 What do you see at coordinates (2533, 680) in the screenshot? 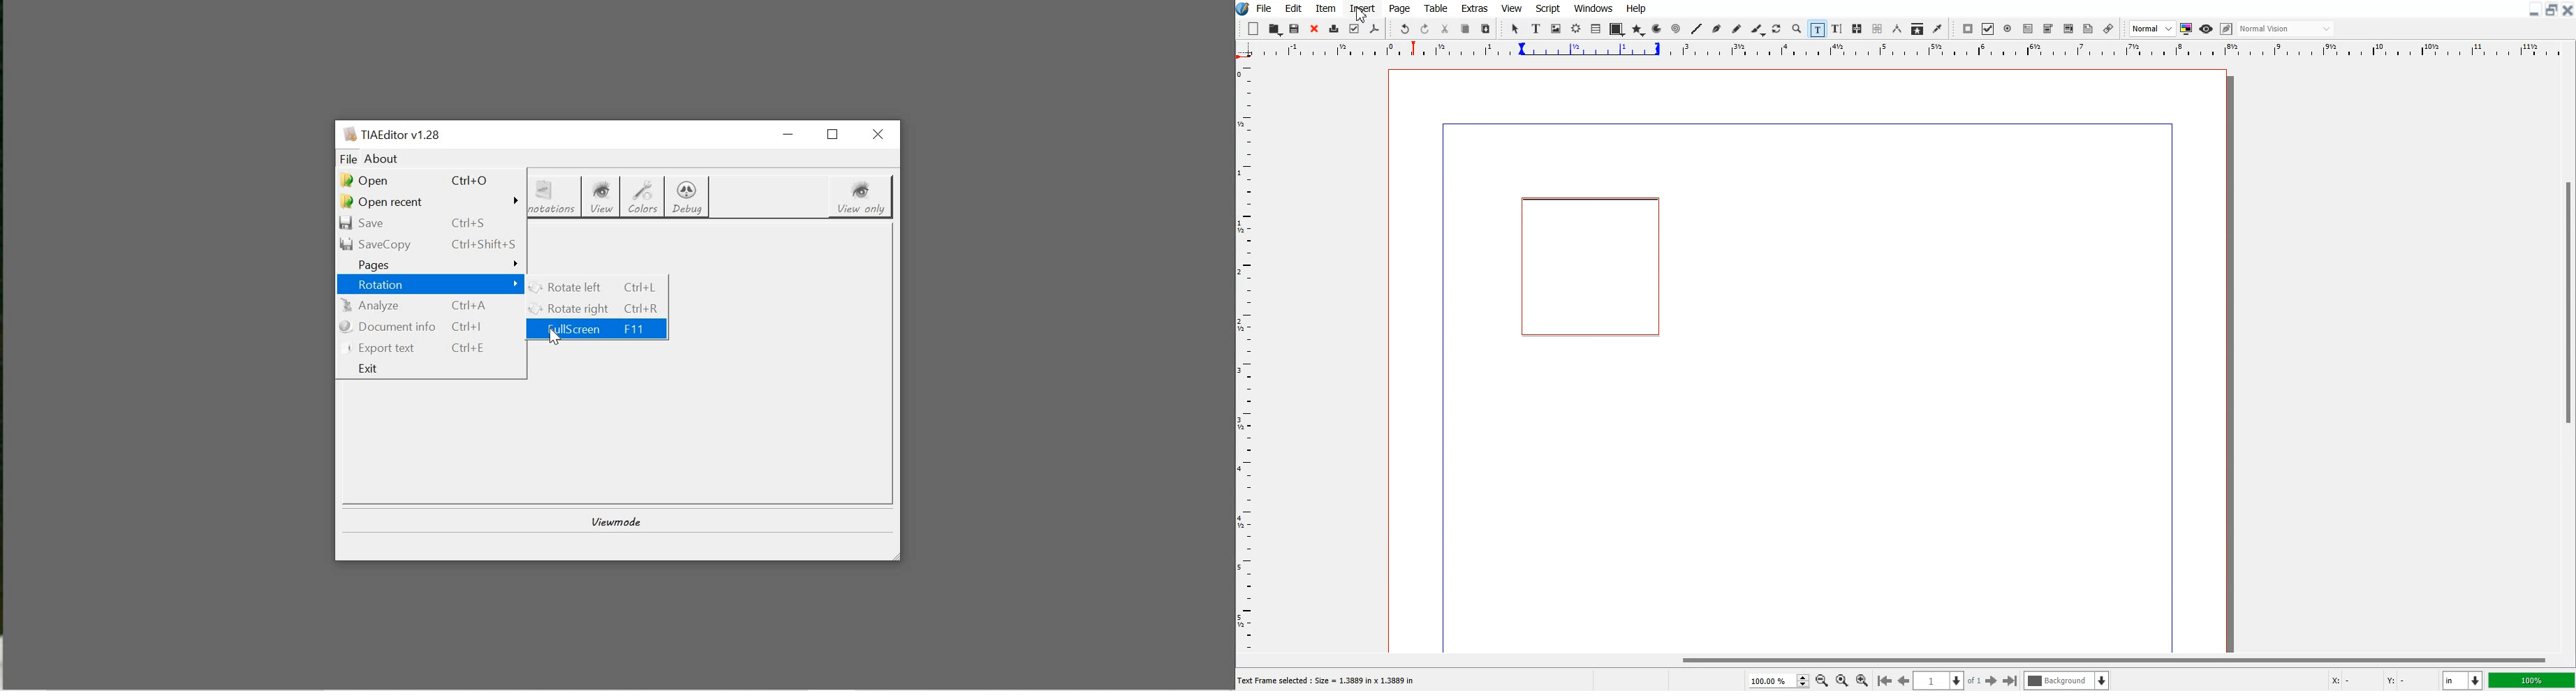
I see `100%` at bounding box center [2533, 680].